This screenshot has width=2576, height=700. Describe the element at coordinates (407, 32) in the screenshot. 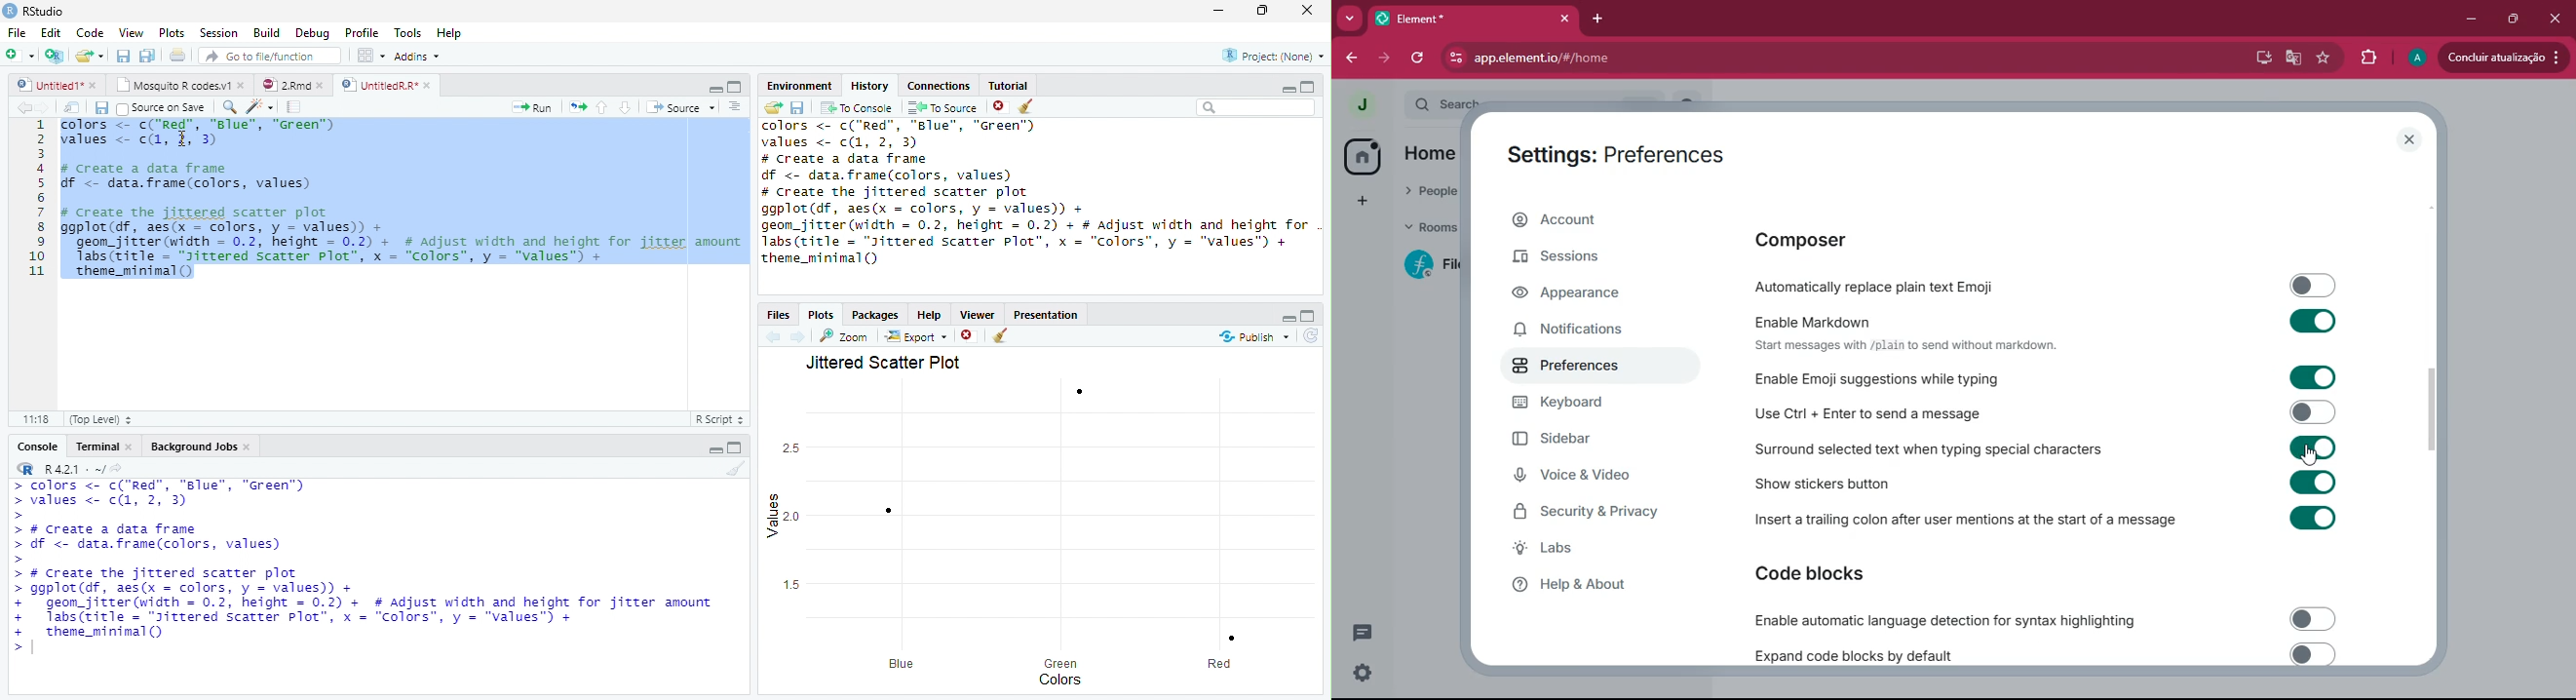

I see `Tools` at that location.